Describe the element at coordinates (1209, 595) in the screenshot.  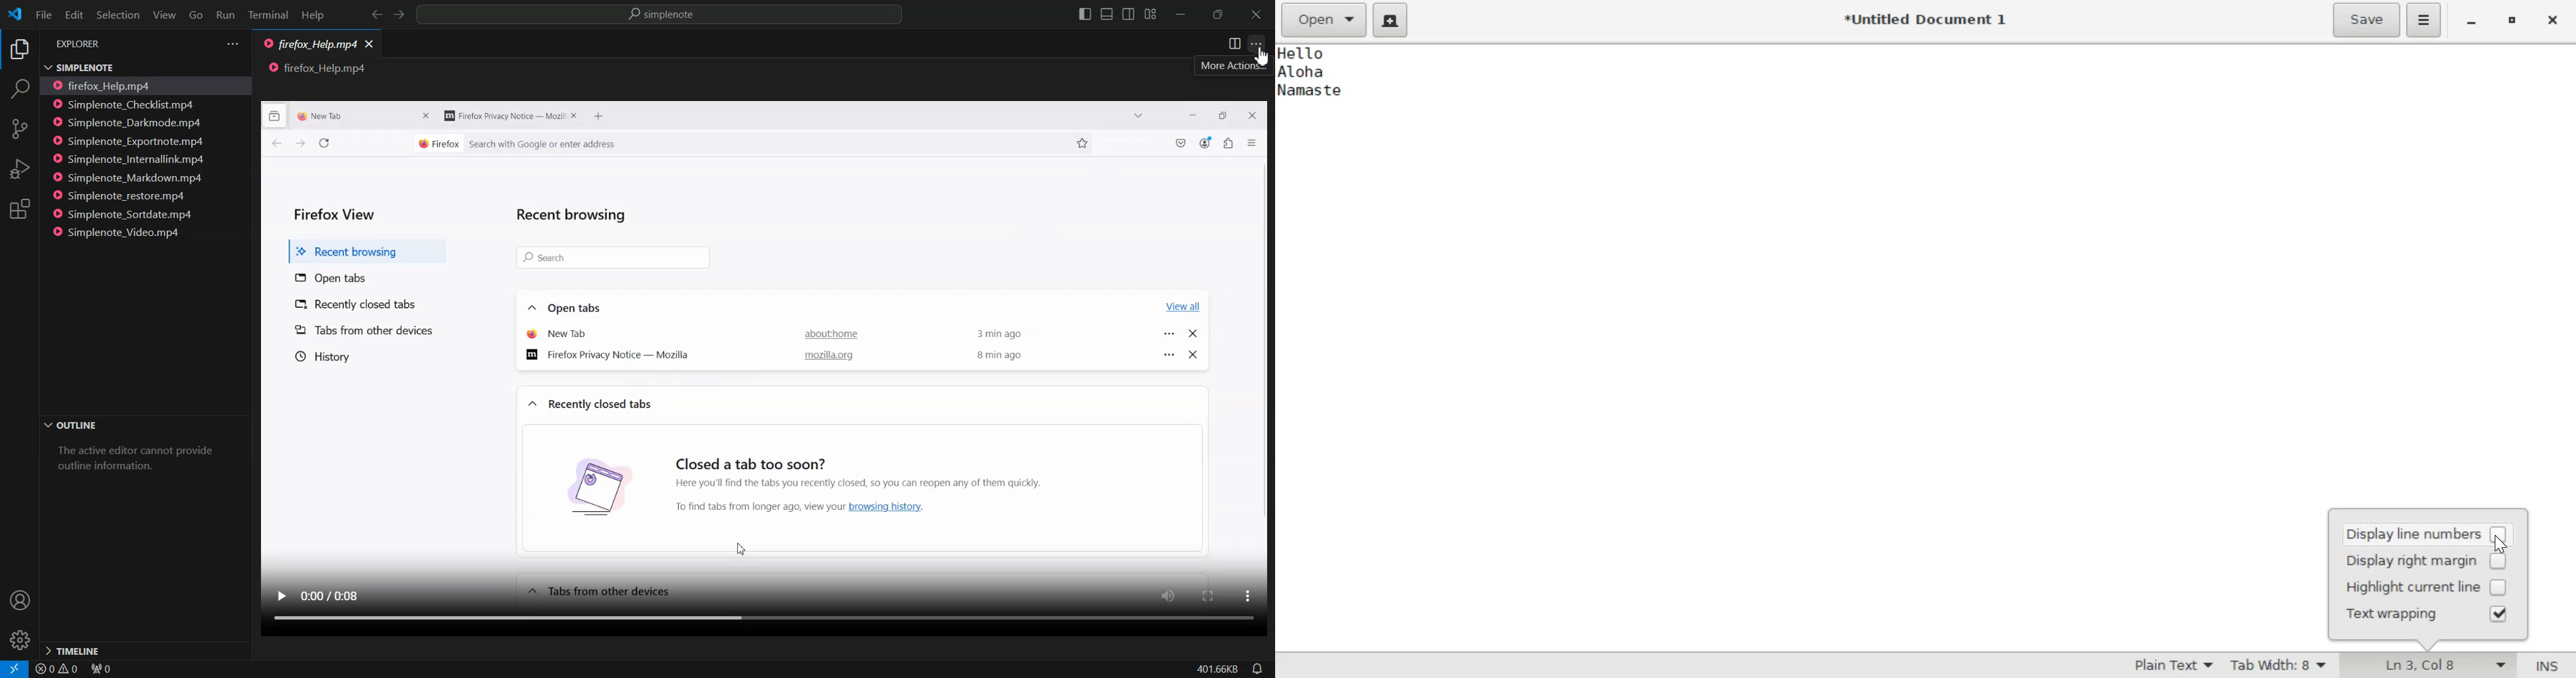
I see `full screen` at that location.